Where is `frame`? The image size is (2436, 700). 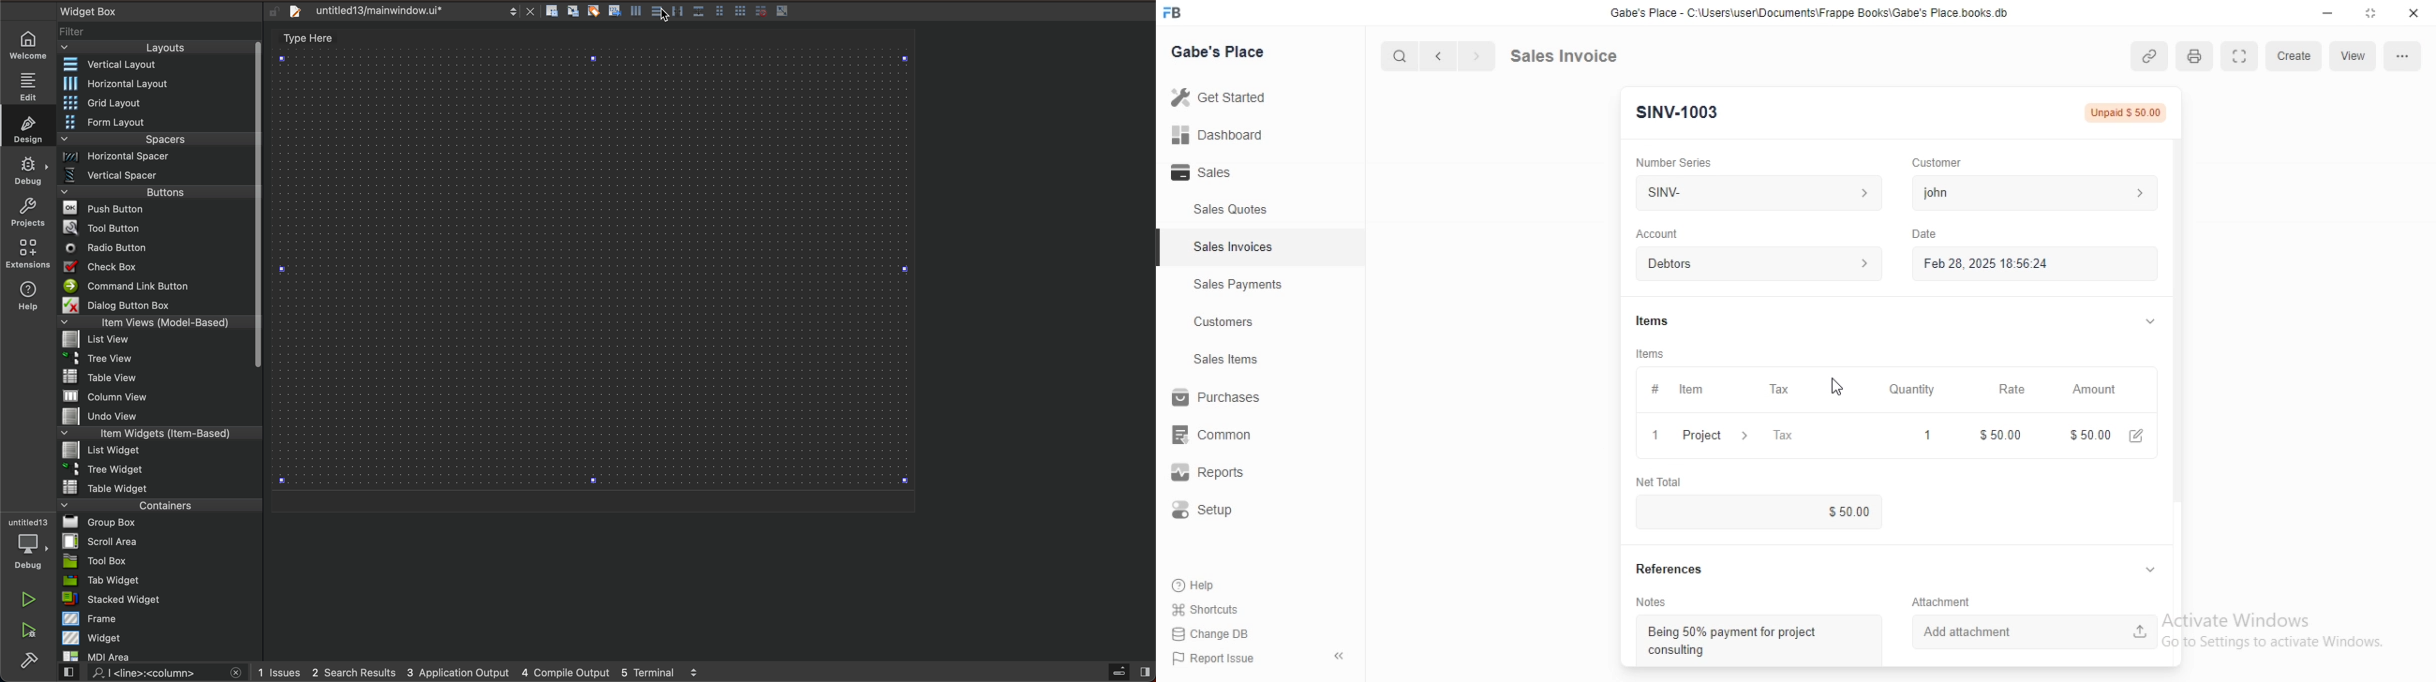
frame is located at coordinates (159, 619).